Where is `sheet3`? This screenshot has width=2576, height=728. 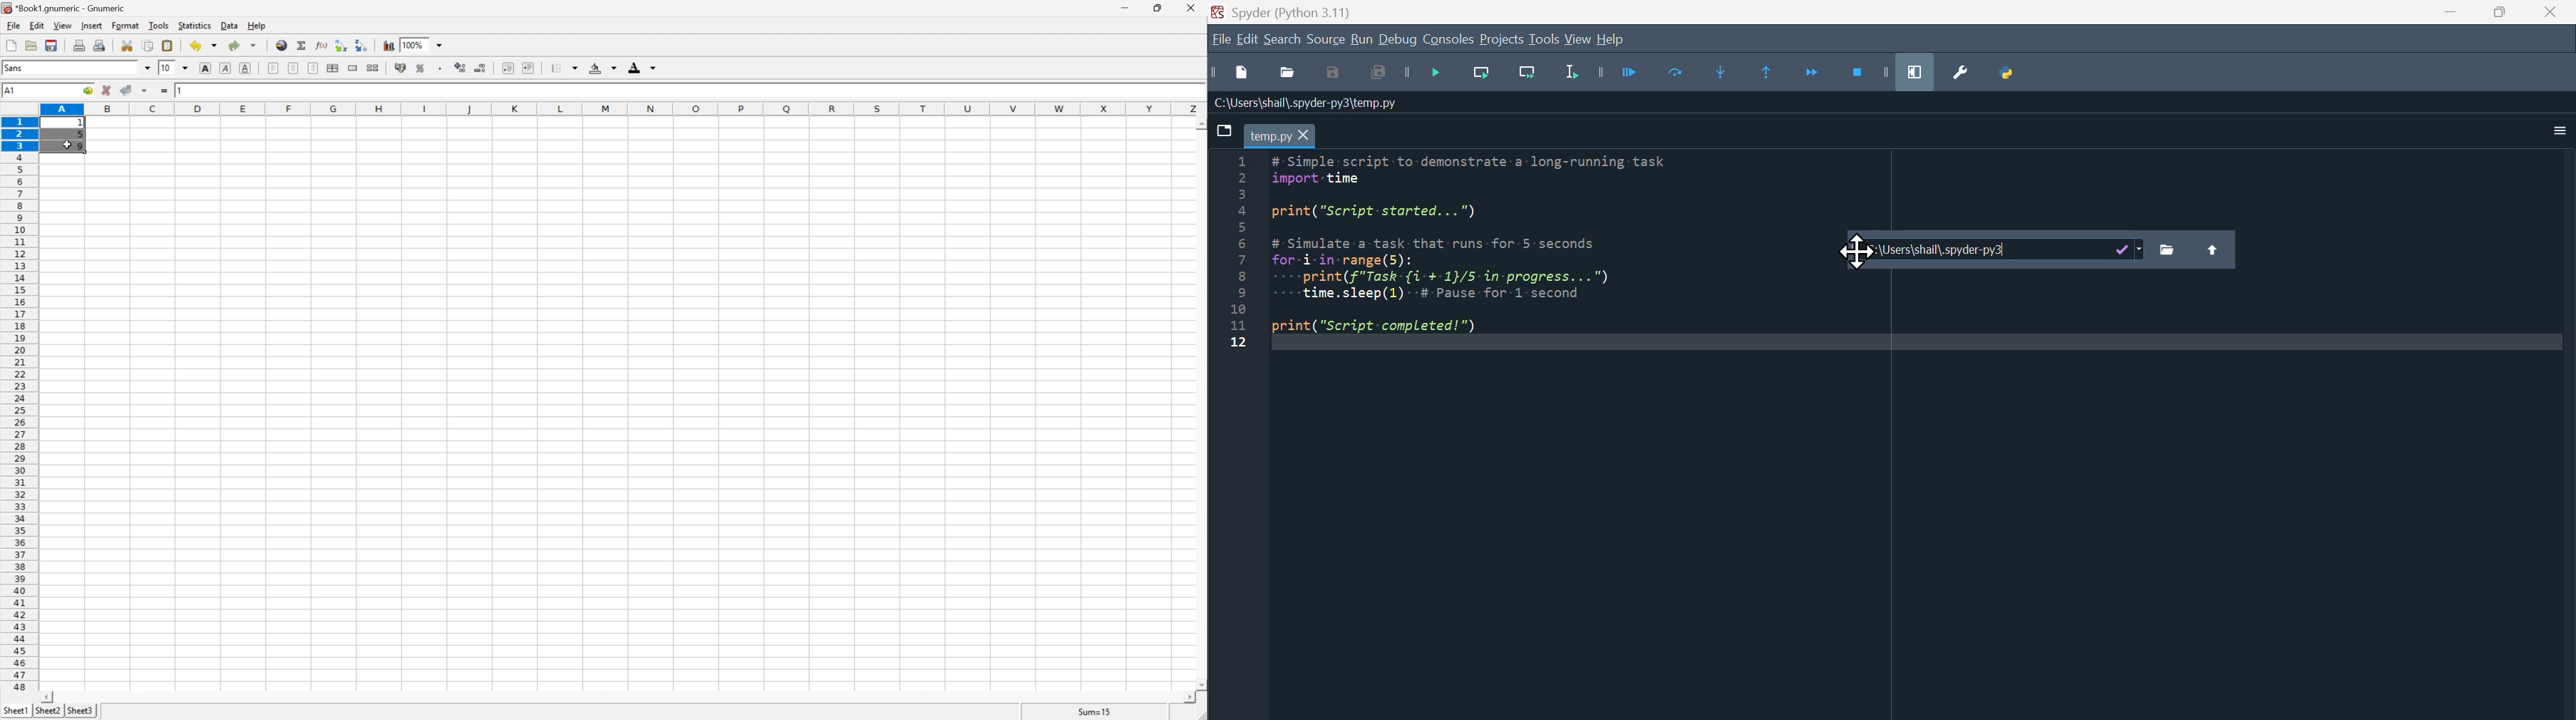
sheet3 is located at coordinates (79, 712).